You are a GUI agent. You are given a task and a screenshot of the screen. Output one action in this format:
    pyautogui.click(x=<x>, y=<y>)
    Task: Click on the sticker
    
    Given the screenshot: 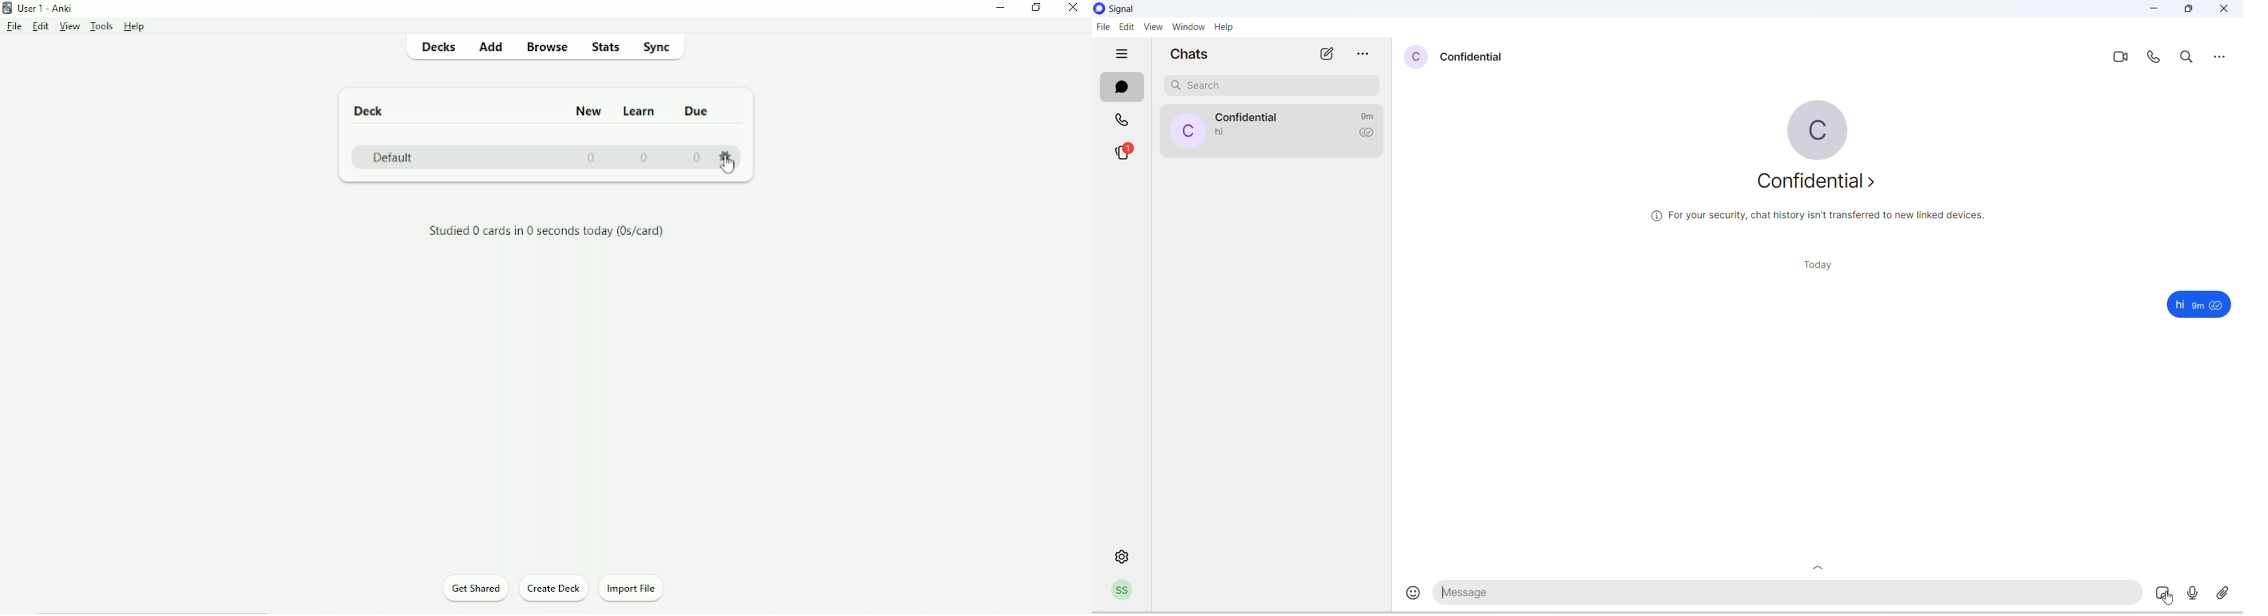 What is the action you would take?
    pyautogui.click(x=2165, y=594)
    